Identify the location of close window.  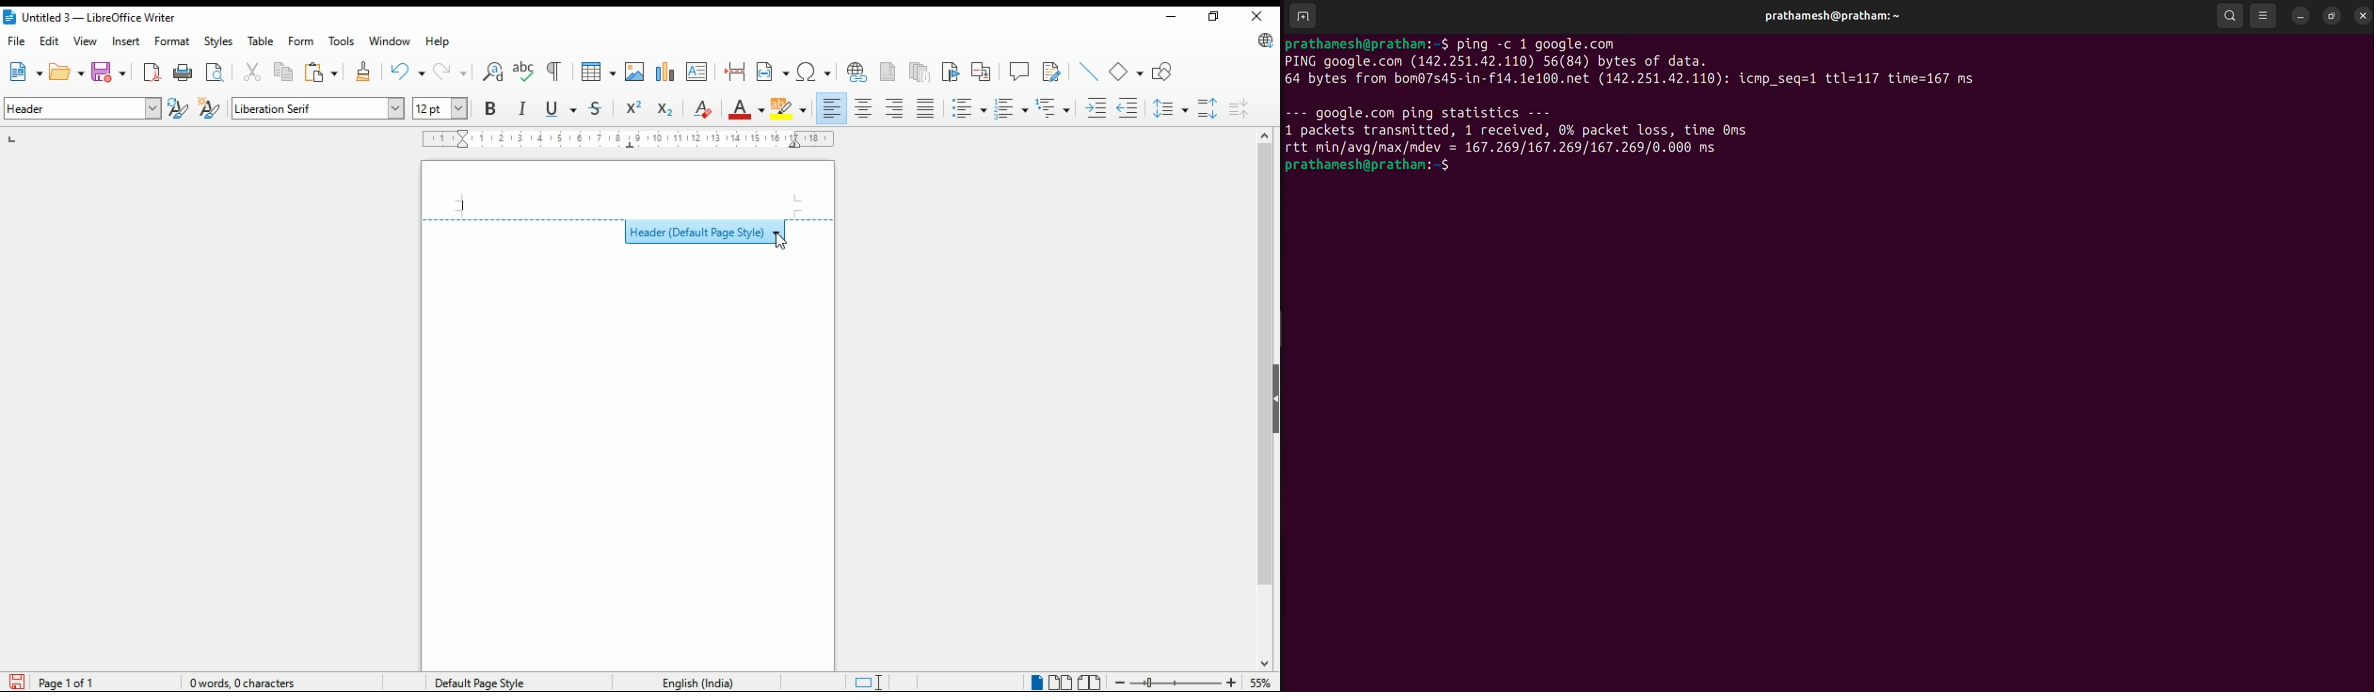
(1256, 17).